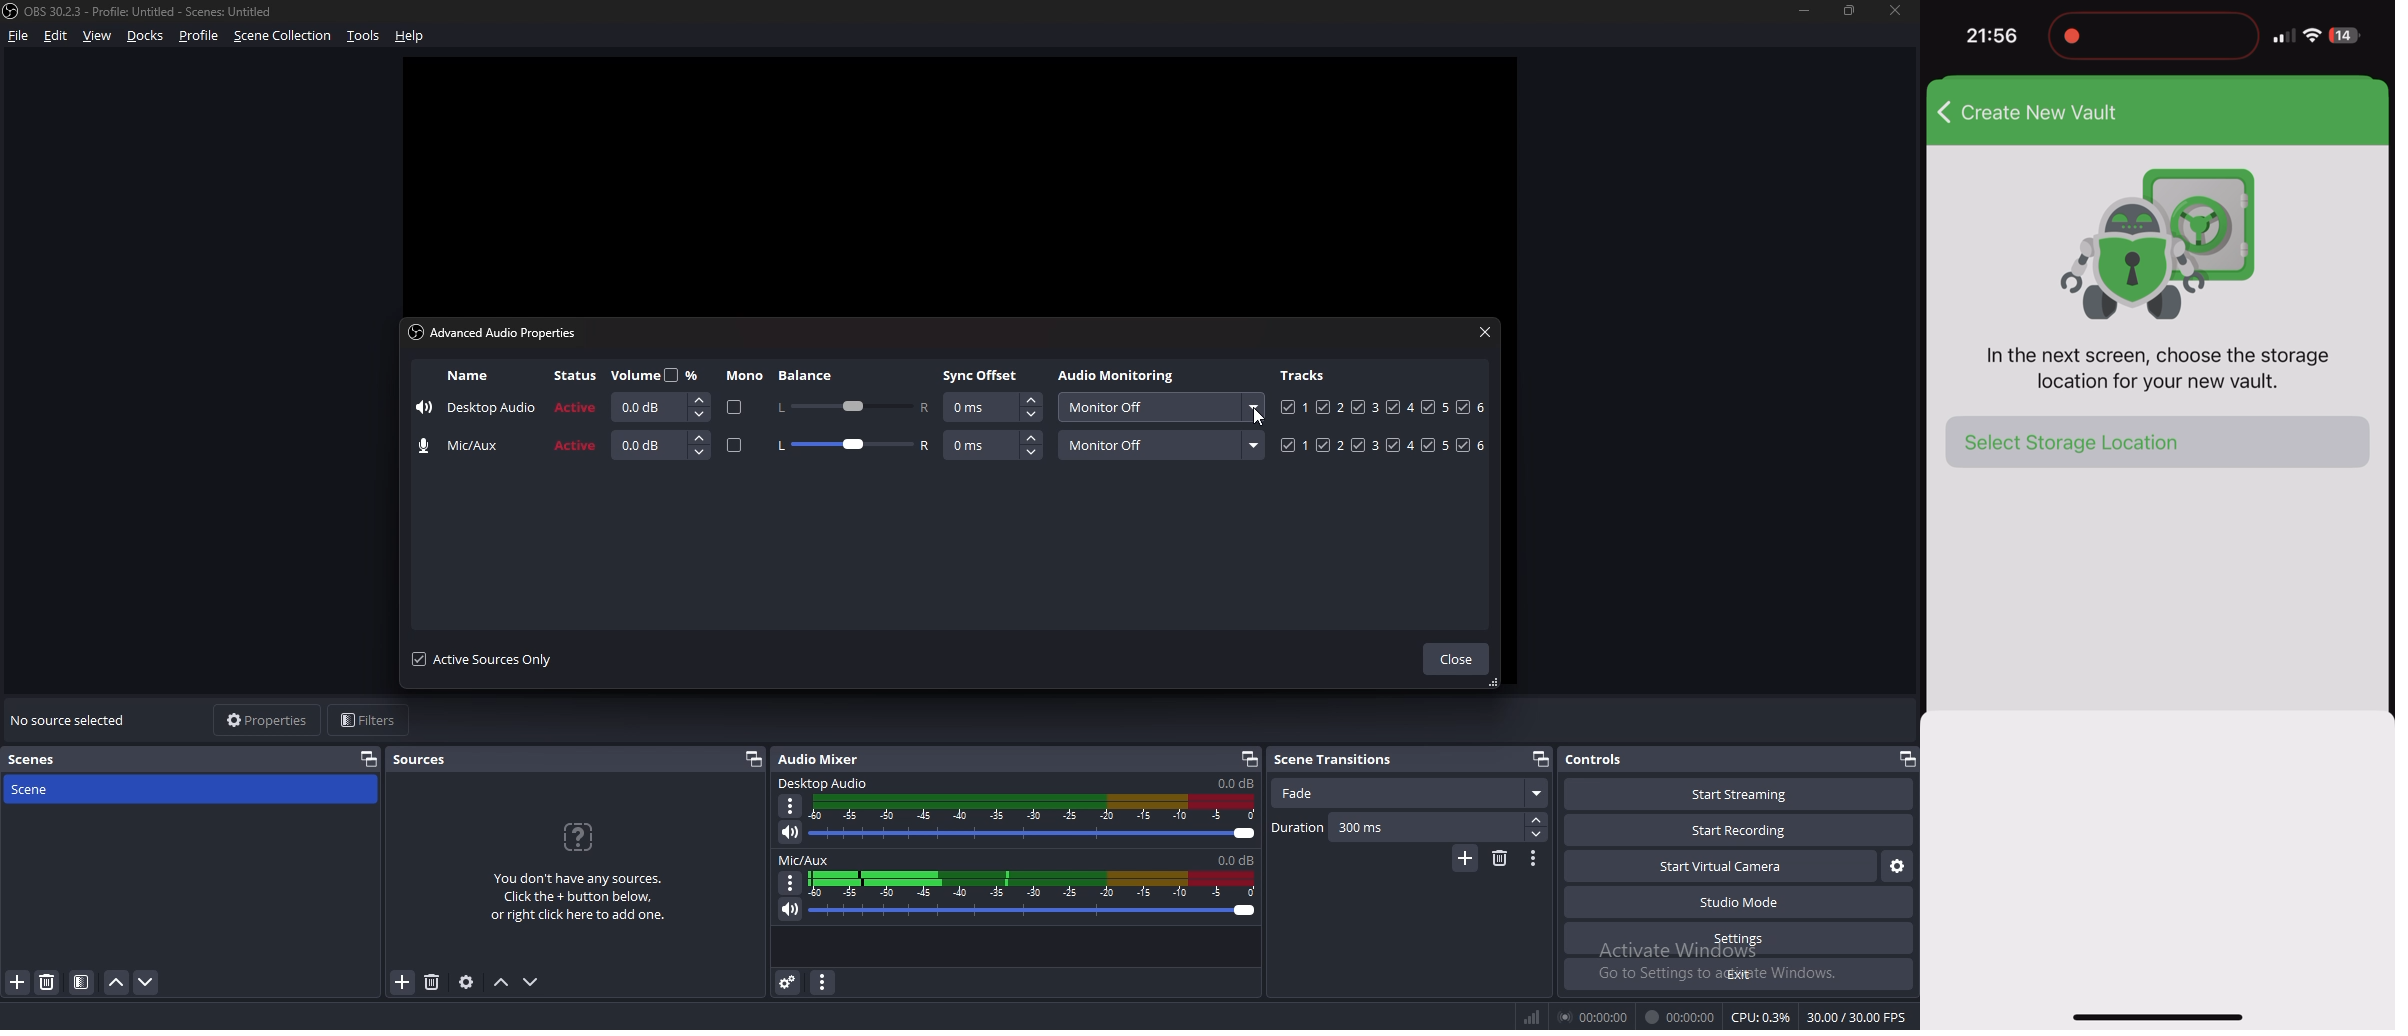 The height and width of the screenshot is (1036, 2408). I want to click on tracks, so click(1385, 445).